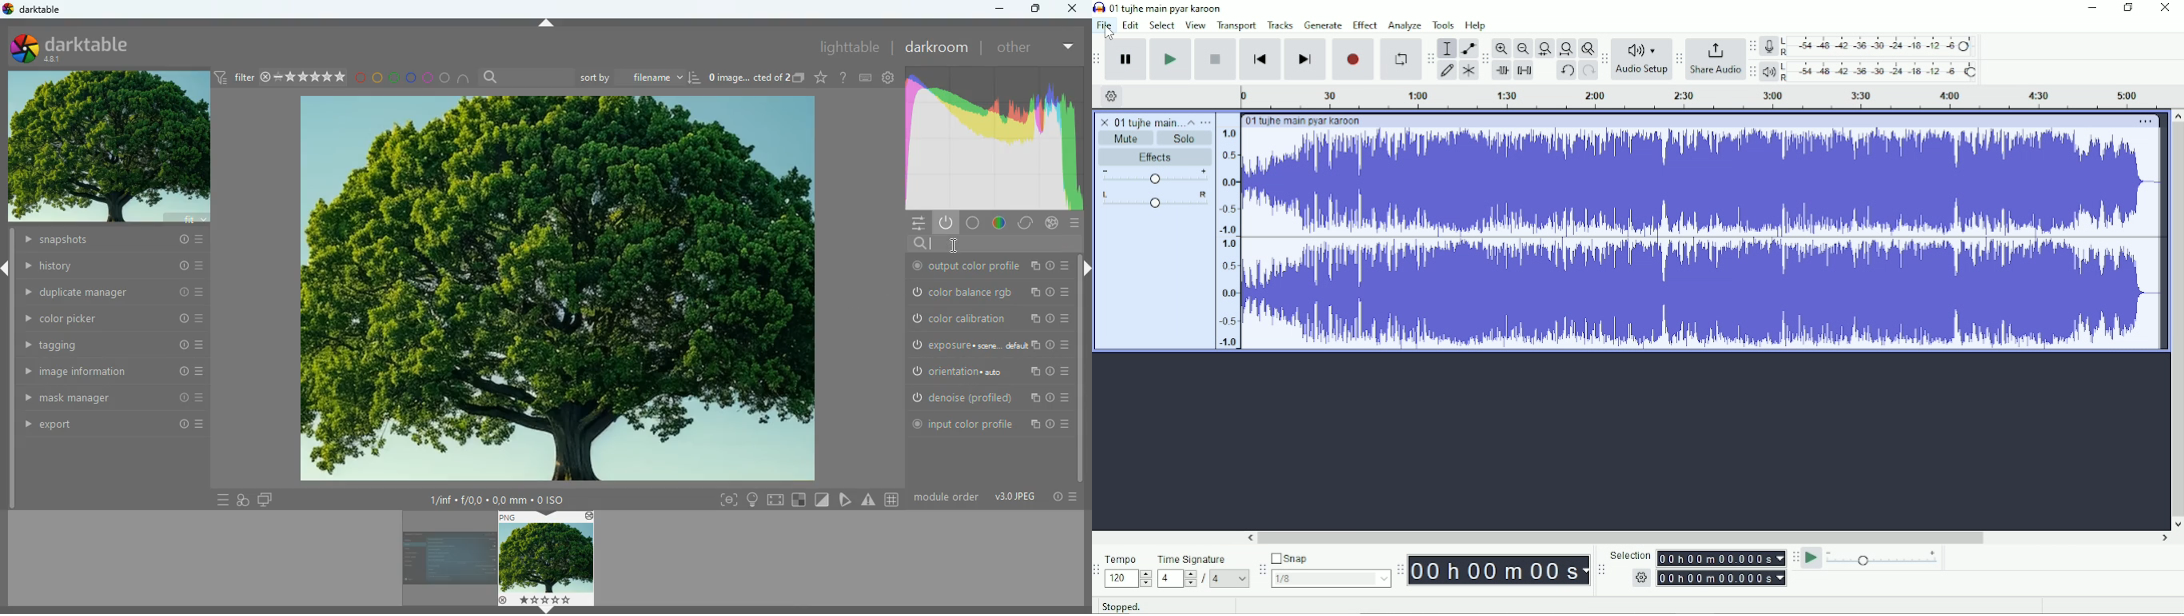 The image size is (2184, 616). What do you see at coordinates (1161, 25) in the screenshot?
I see `Select` at bounding box center [1161, 25].